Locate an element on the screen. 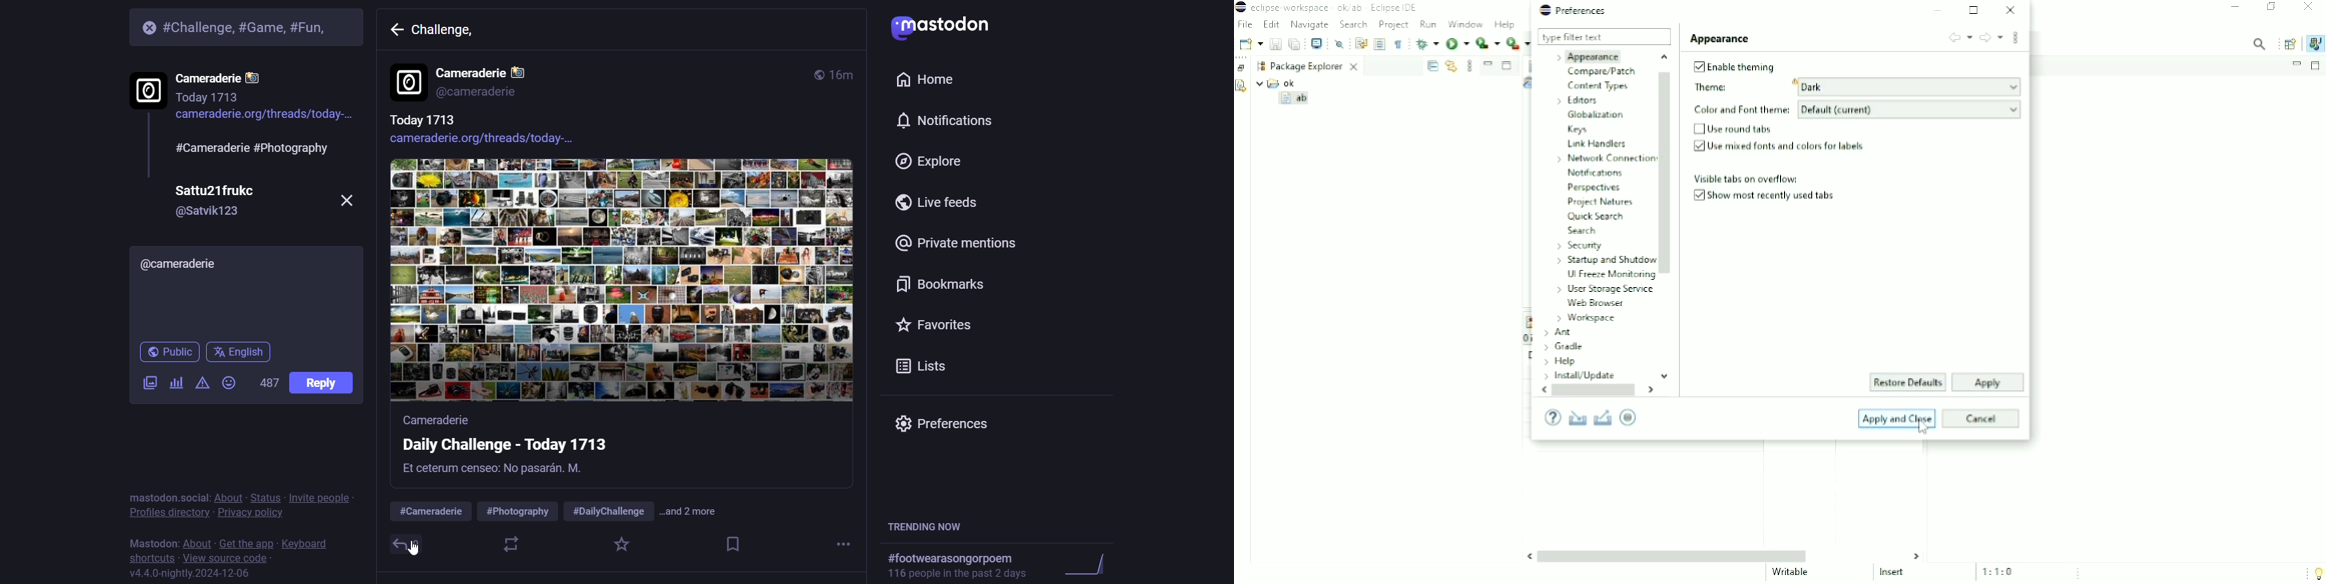  Perspectives is located at coordinates (1597, 187).